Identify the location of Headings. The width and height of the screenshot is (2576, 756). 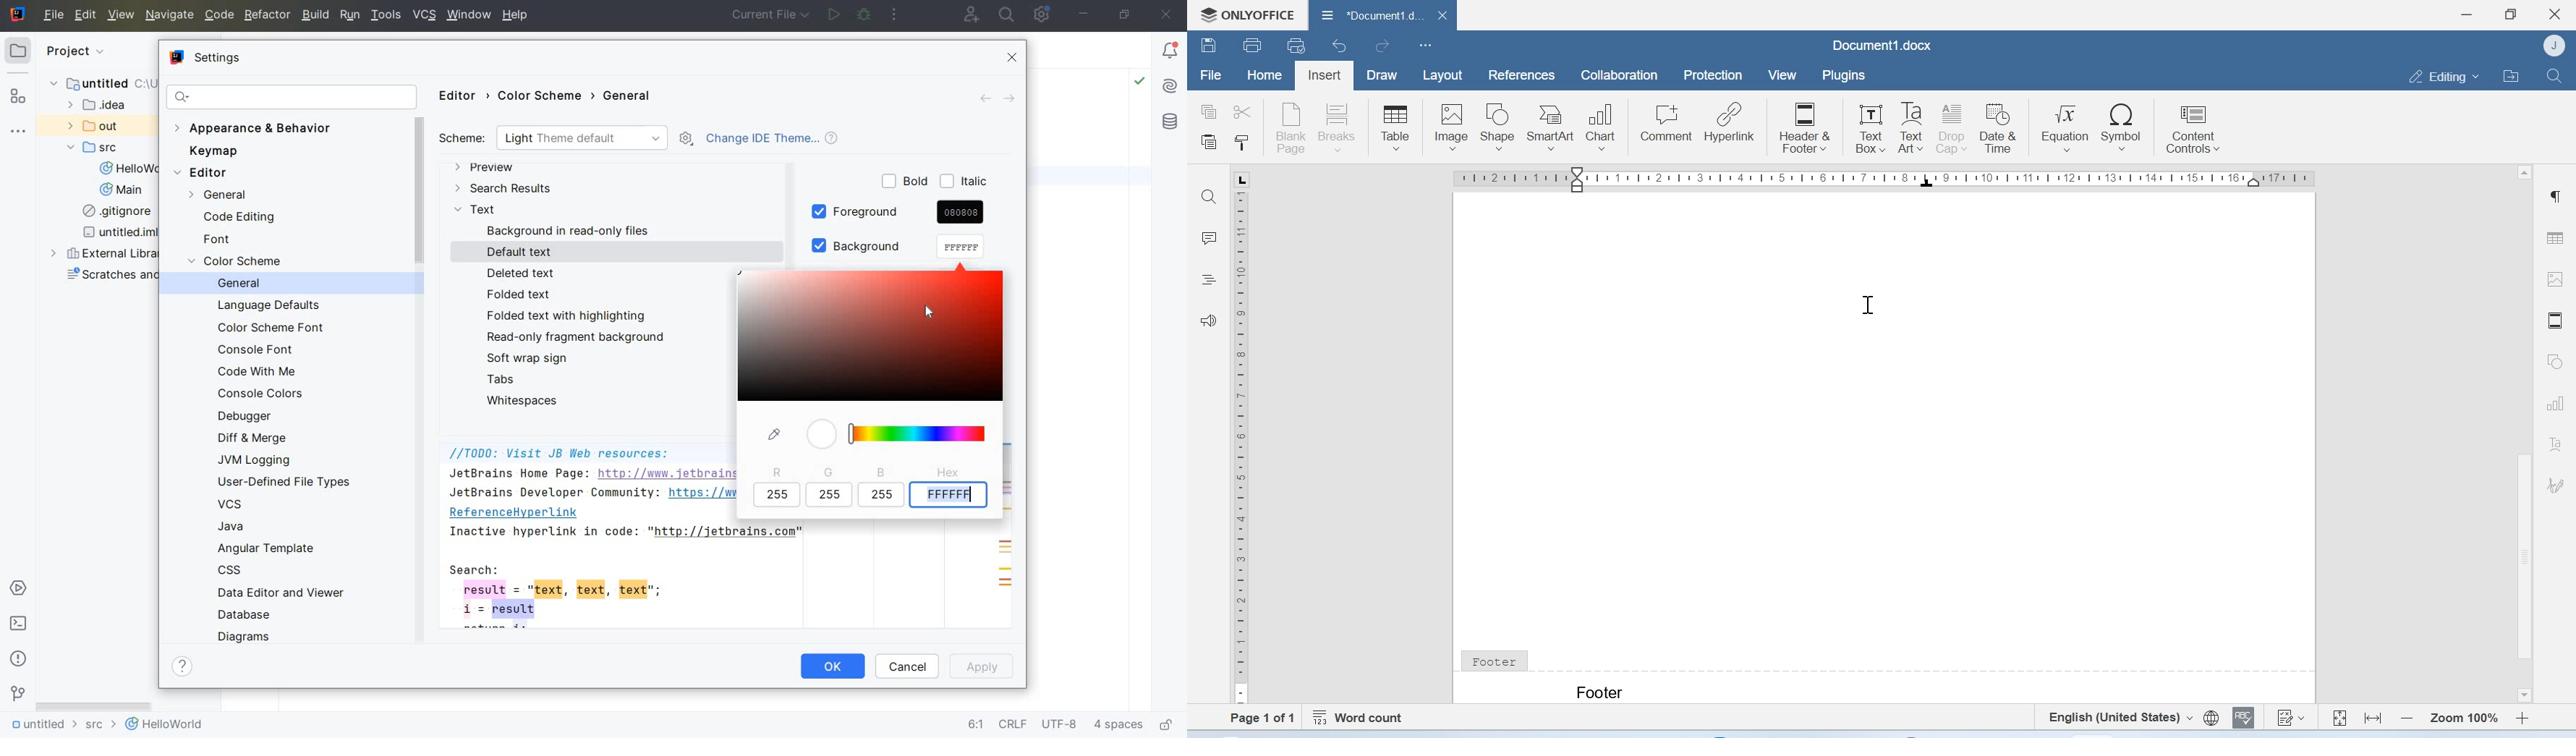
(1211, 279).